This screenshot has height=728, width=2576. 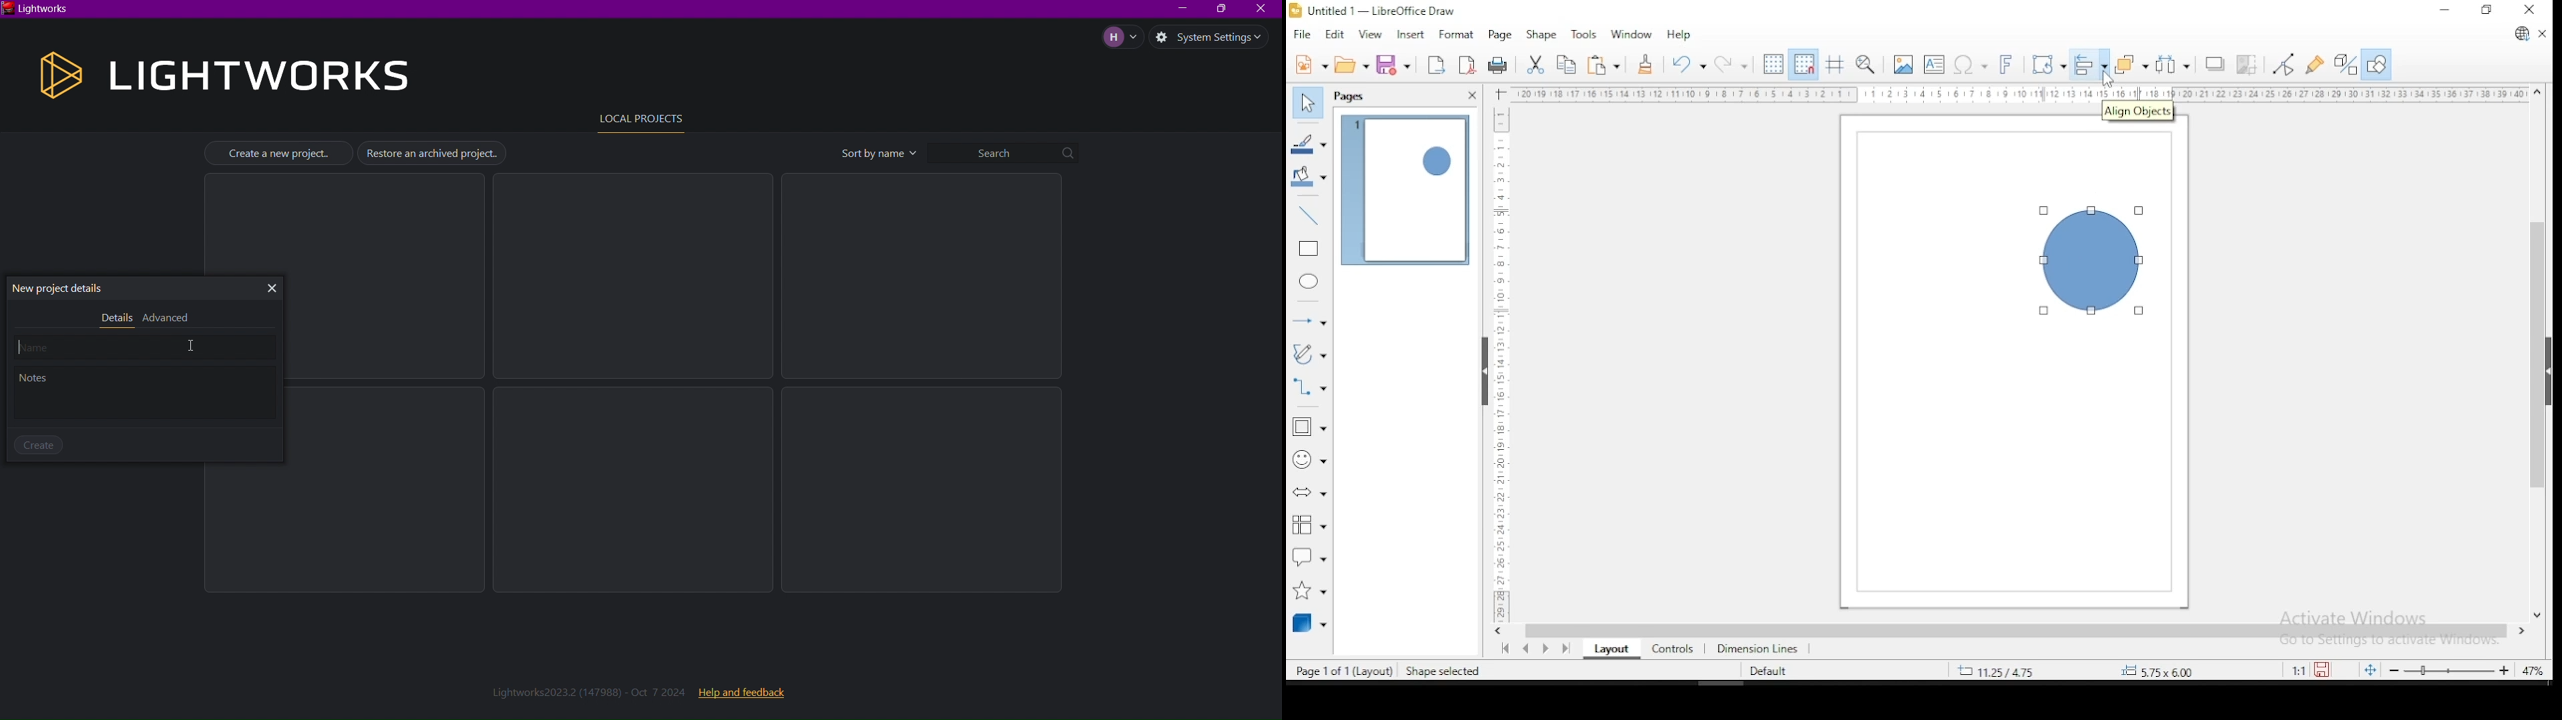 I want to click on cursor, so click(x=200, y=345).